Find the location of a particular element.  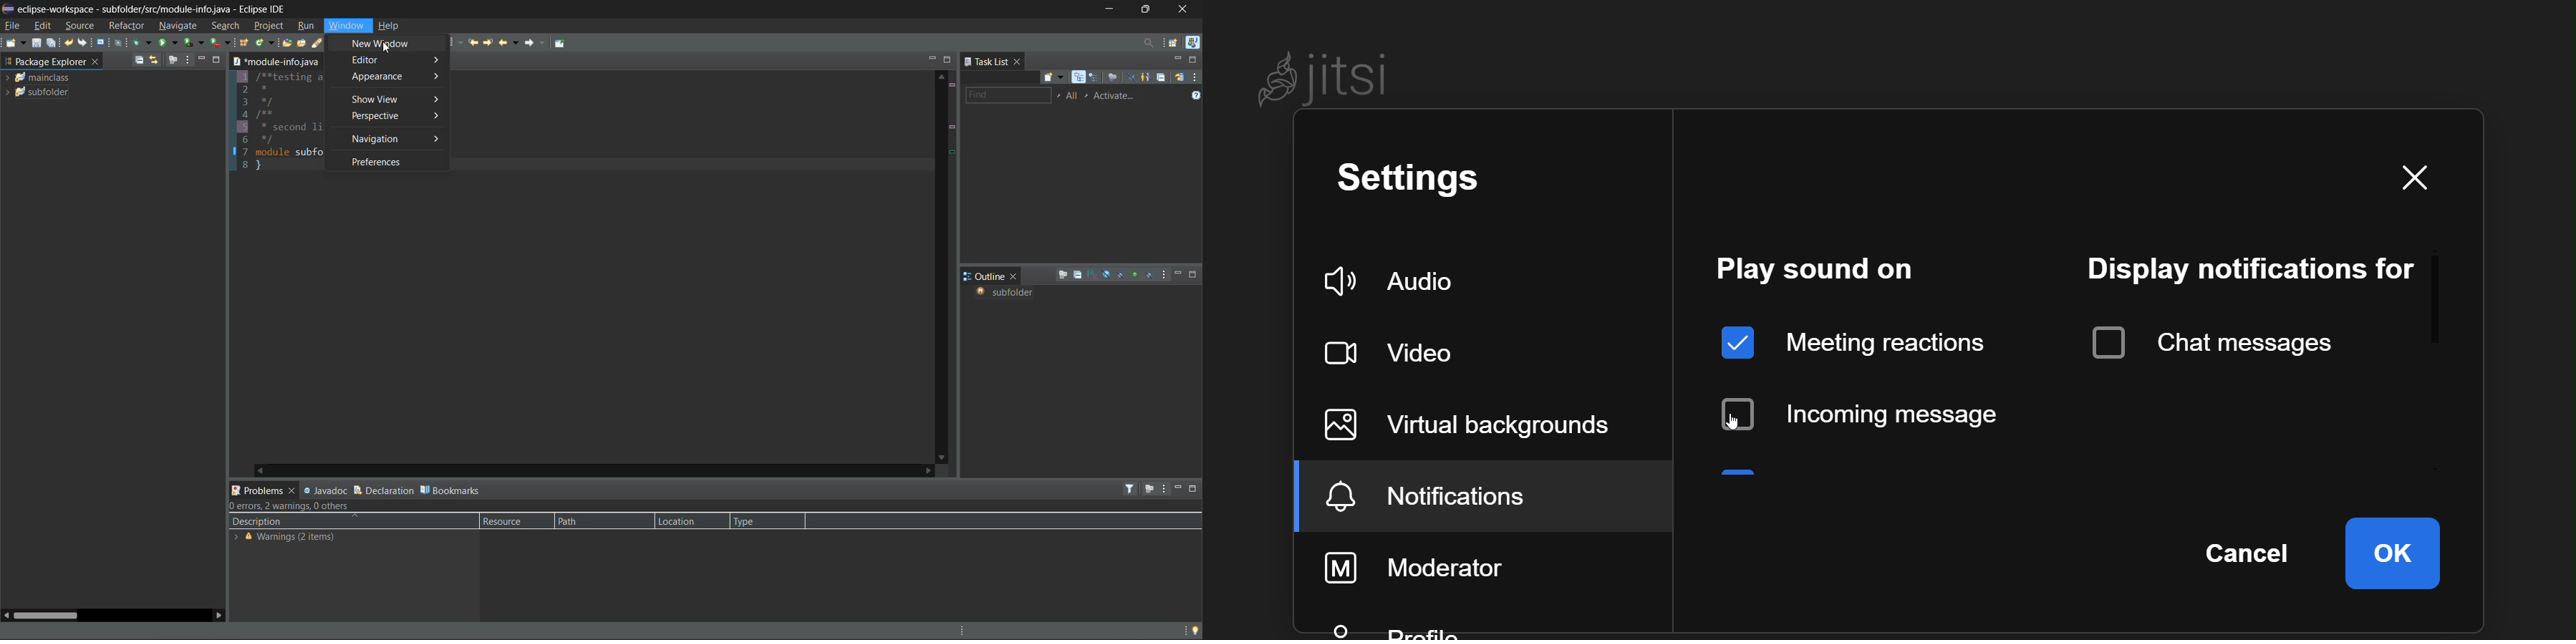

skip all breakpoints is located at coordinates (120, 41).